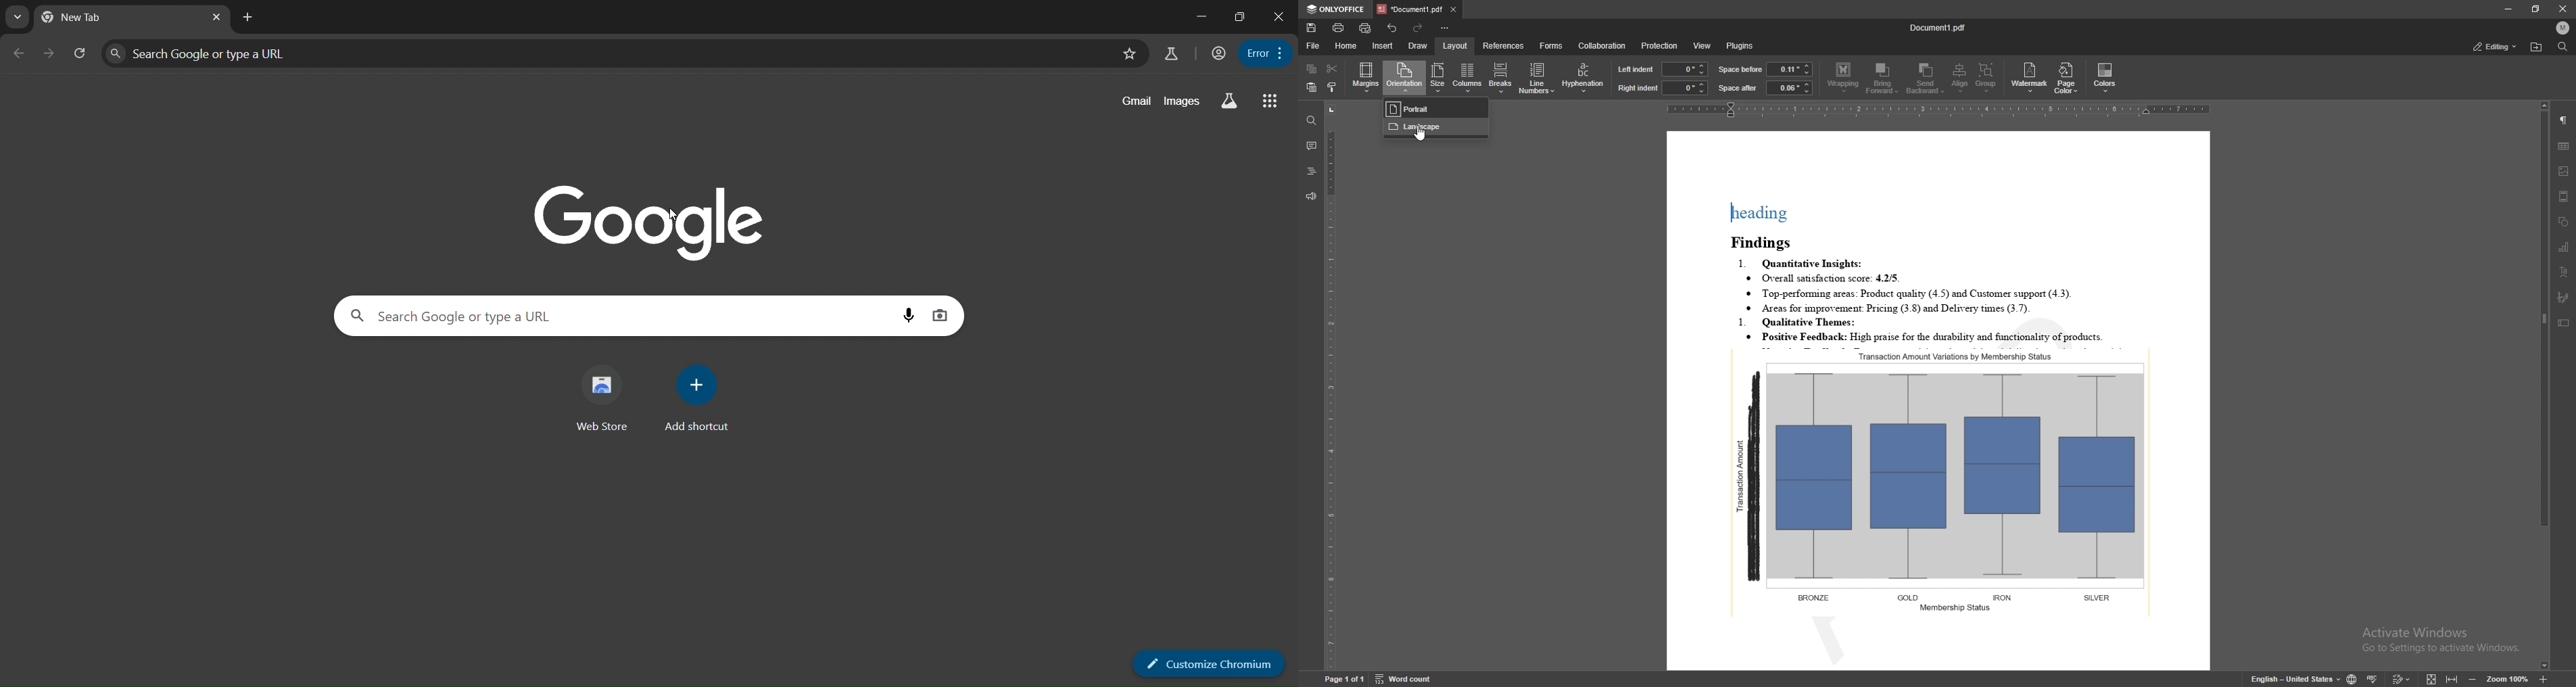 The height and width of the screenshot is (700, 2576). I want to click on image, so click(2565, 171).